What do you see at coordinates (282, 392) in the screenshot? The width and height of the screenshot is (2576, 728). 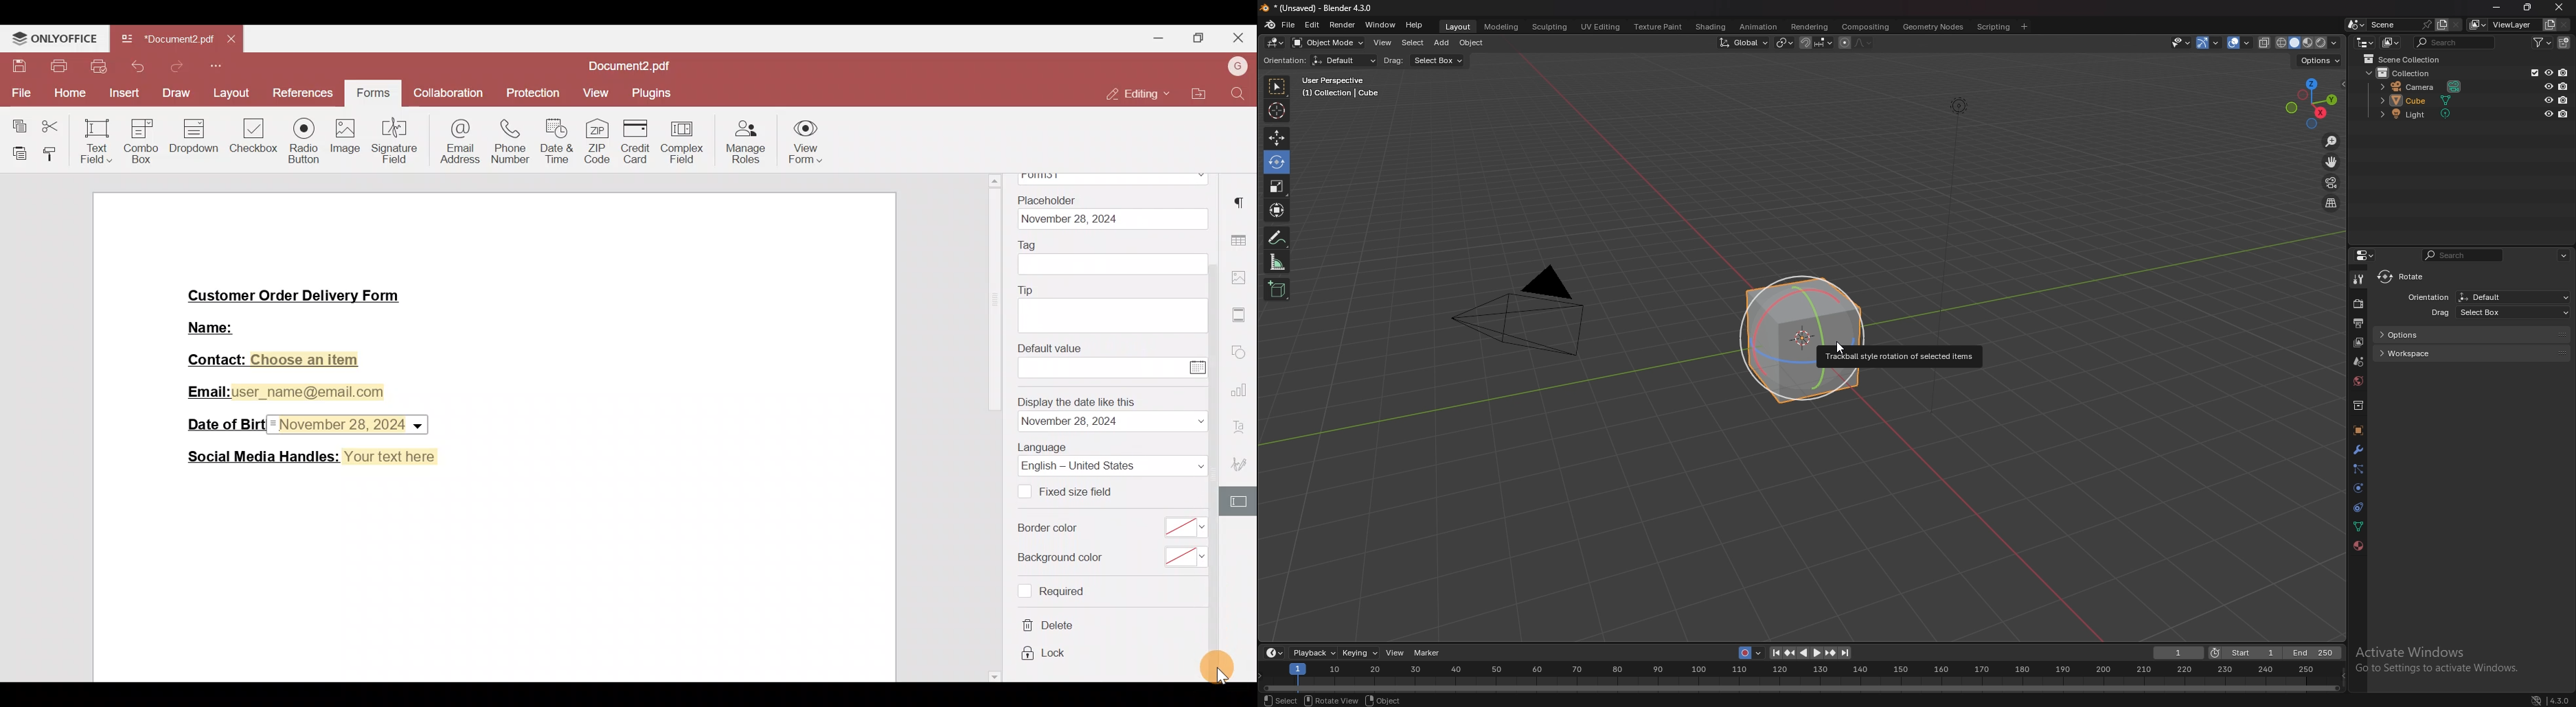 I see `Email:user_name@email.com` at bounding box center [282, 392].